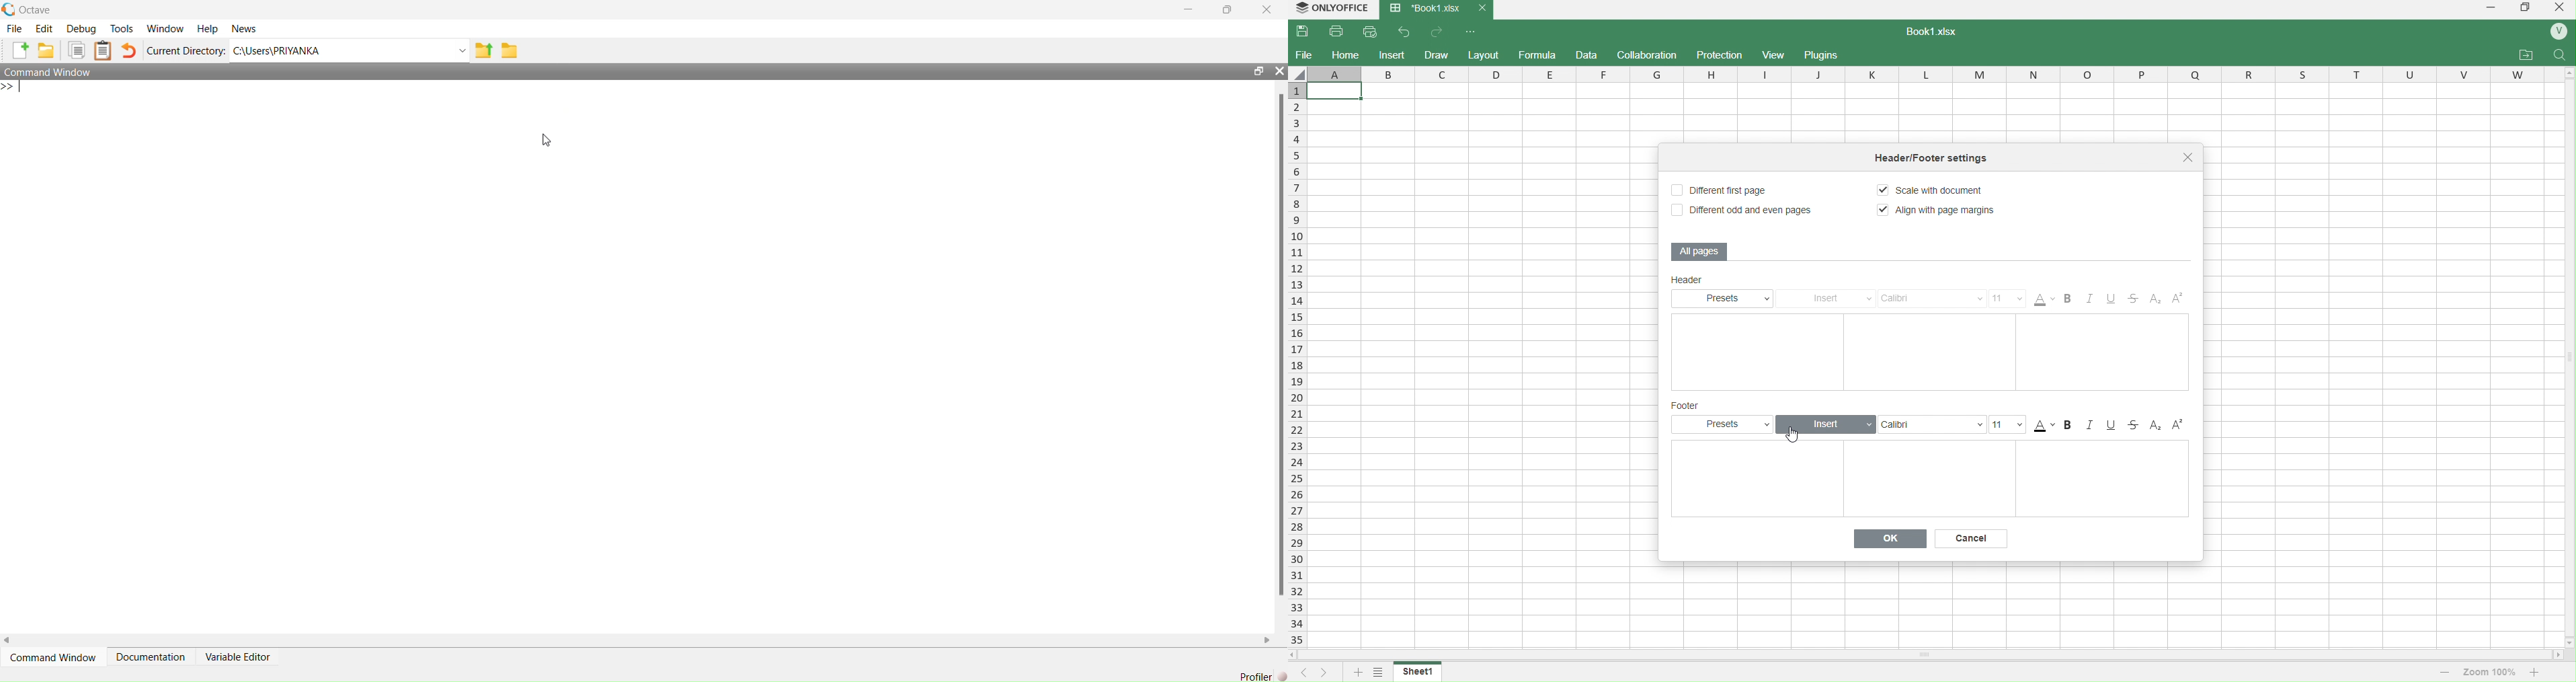 This screenshot has height=700, width=2576. Describe the element at coordinates (2537, 671) in the screenshot. I see `increase zoom ` at that location.